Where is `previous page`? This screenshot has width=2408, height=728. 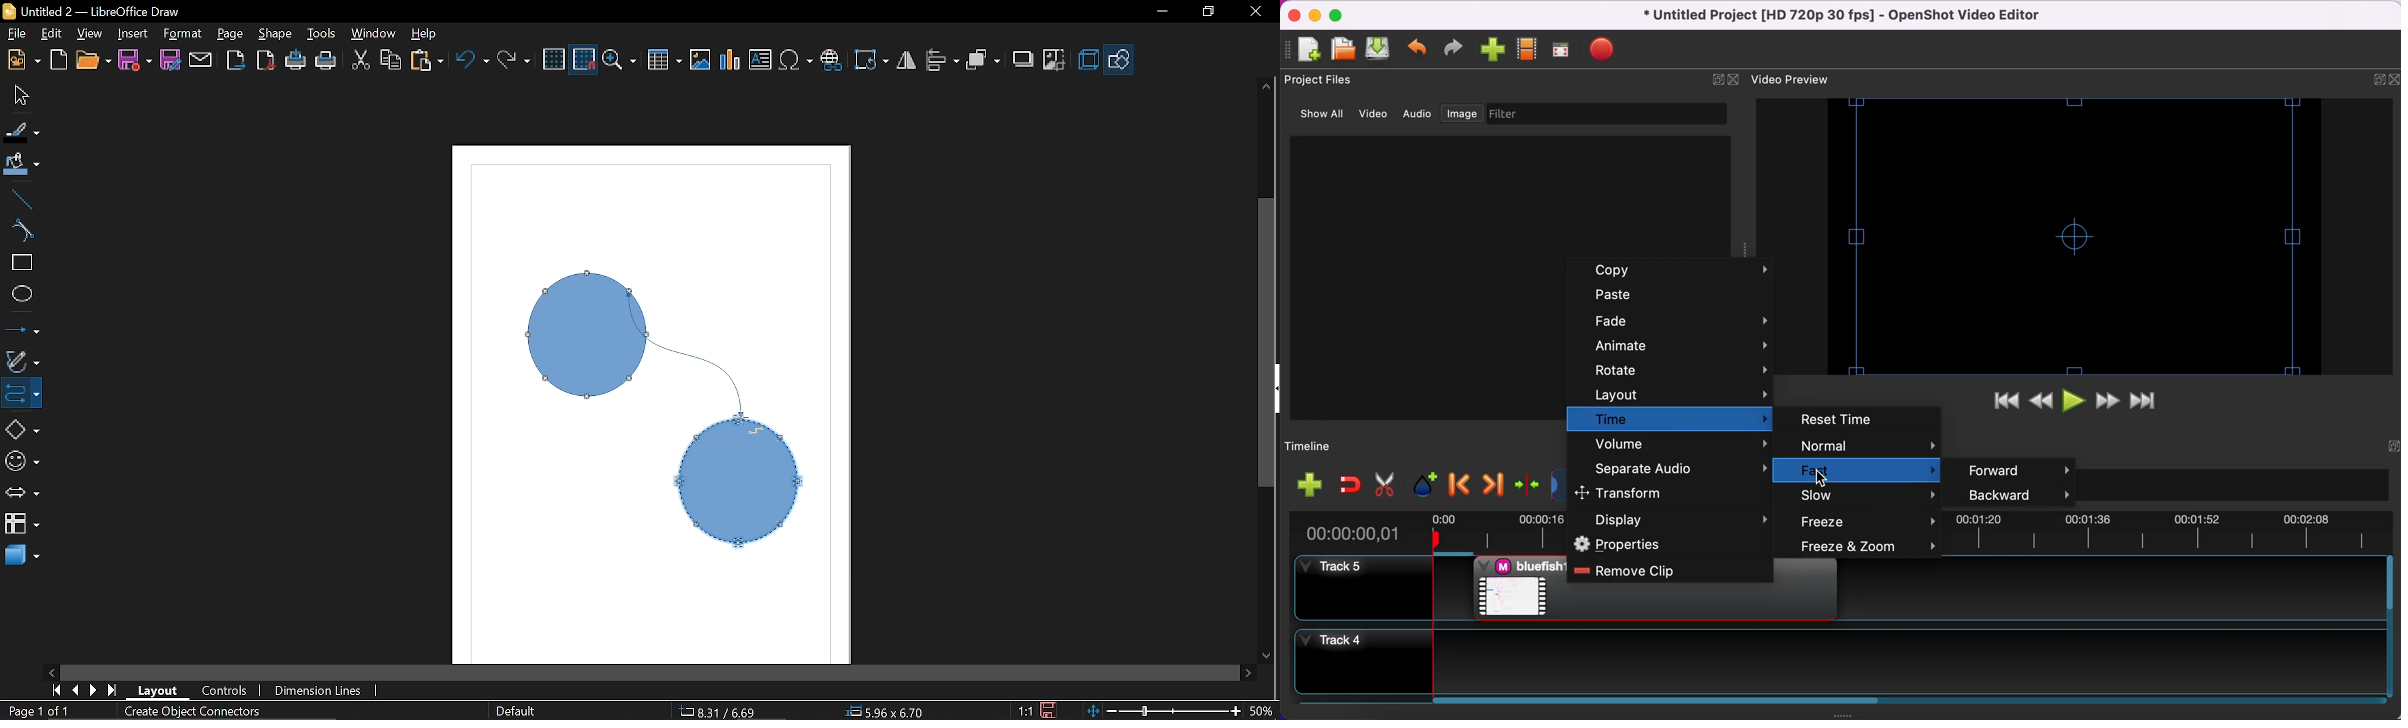
previous page is located at coordinates (72, 691).